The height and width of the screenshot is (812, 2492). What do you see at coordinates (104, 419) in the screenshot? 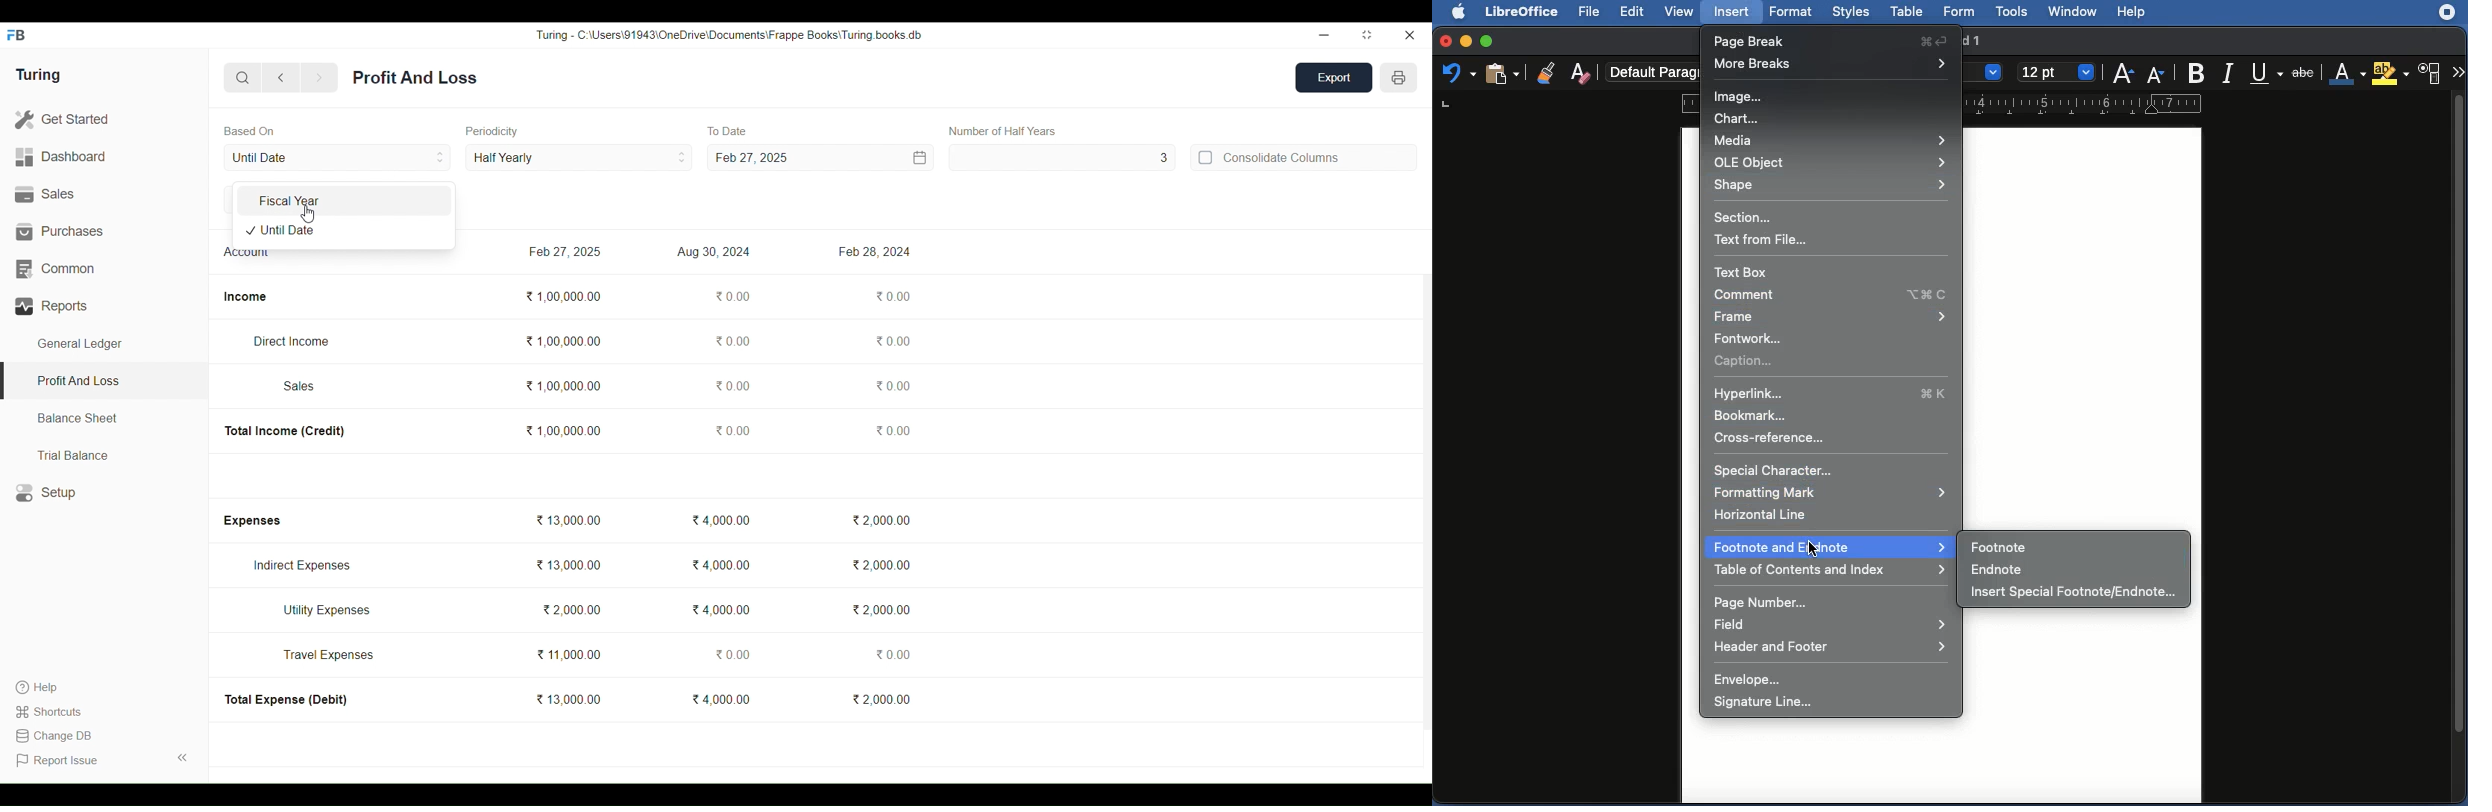
I see `Balance Sheet` at bounding box center [104, 419].